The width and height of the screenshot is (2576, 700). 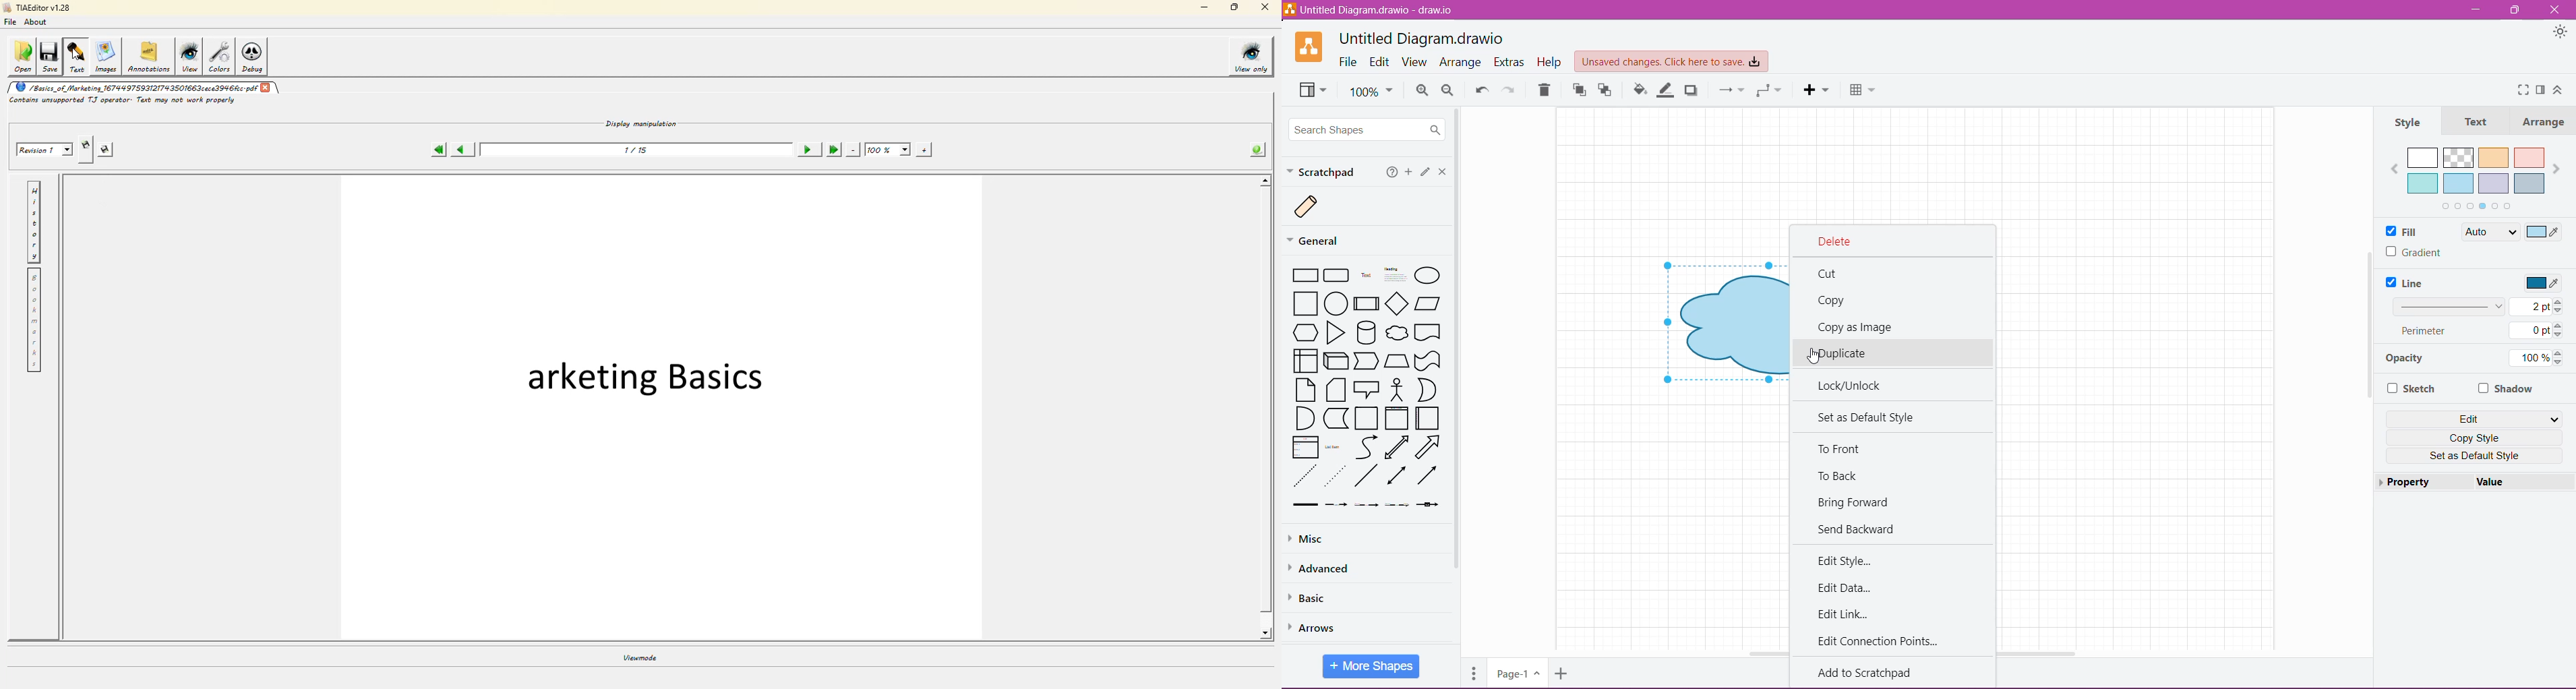 I want to click on Available Shapes, so click(x=1371, y=389).